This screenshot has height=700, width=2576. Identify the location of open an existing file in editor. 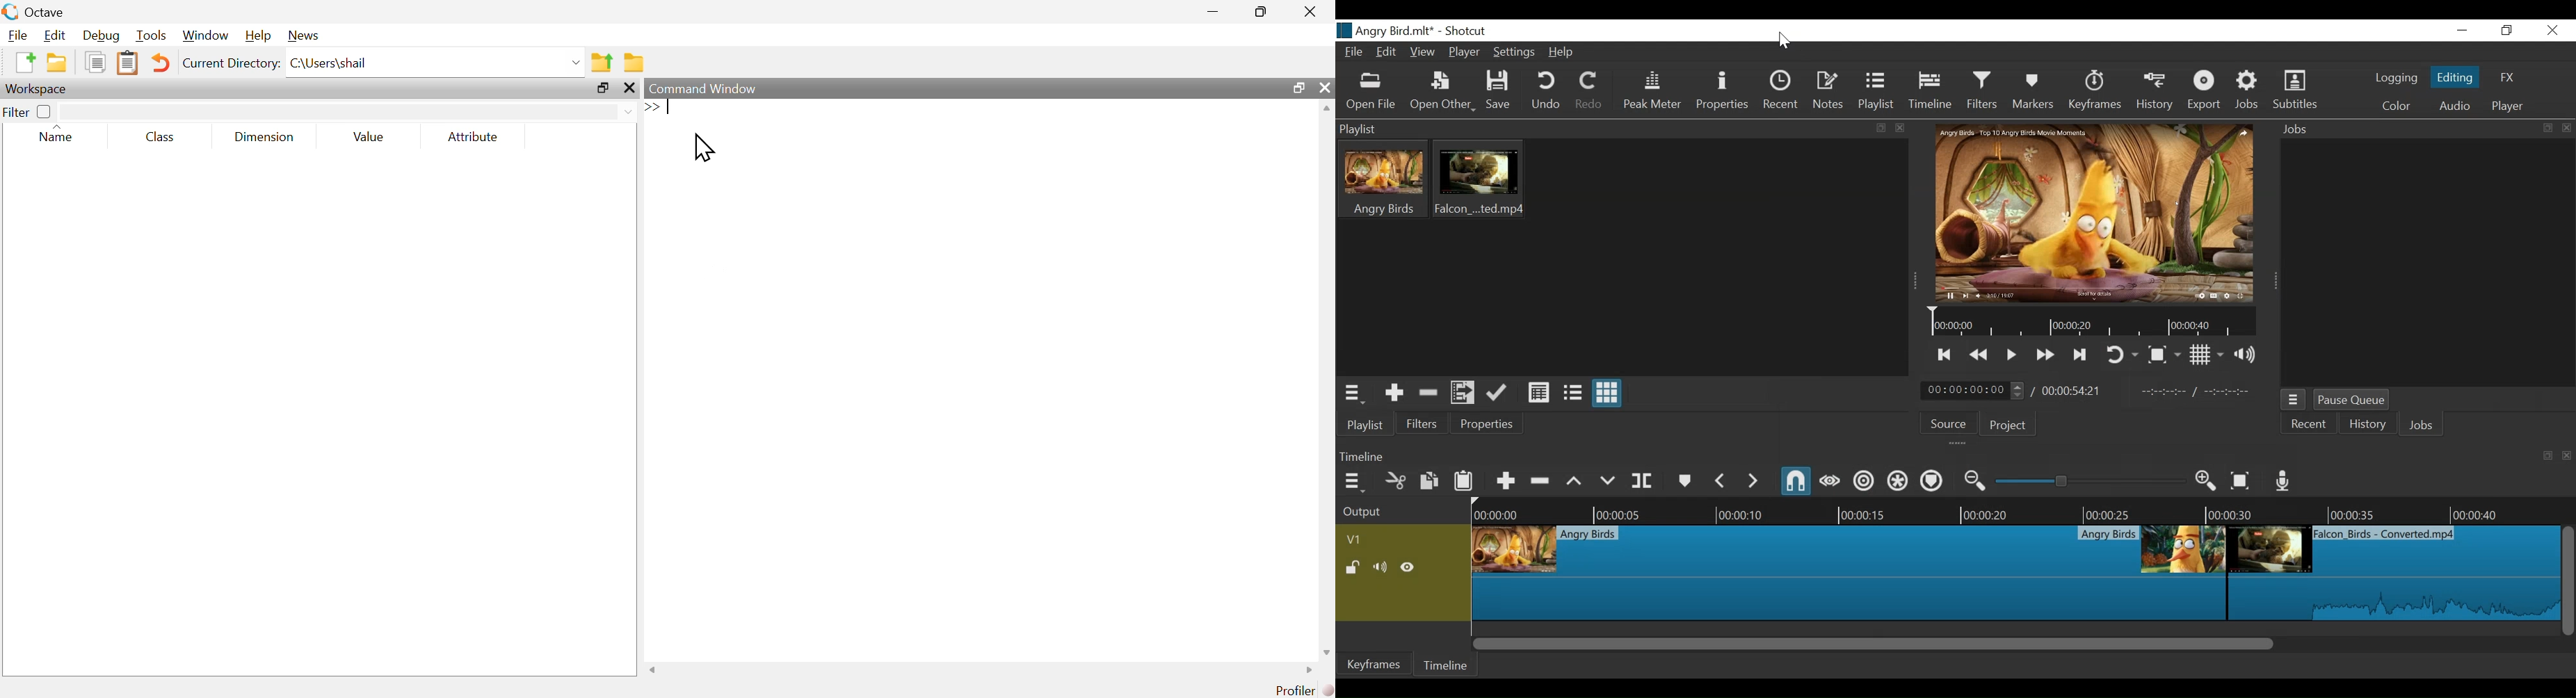
(56, 64).